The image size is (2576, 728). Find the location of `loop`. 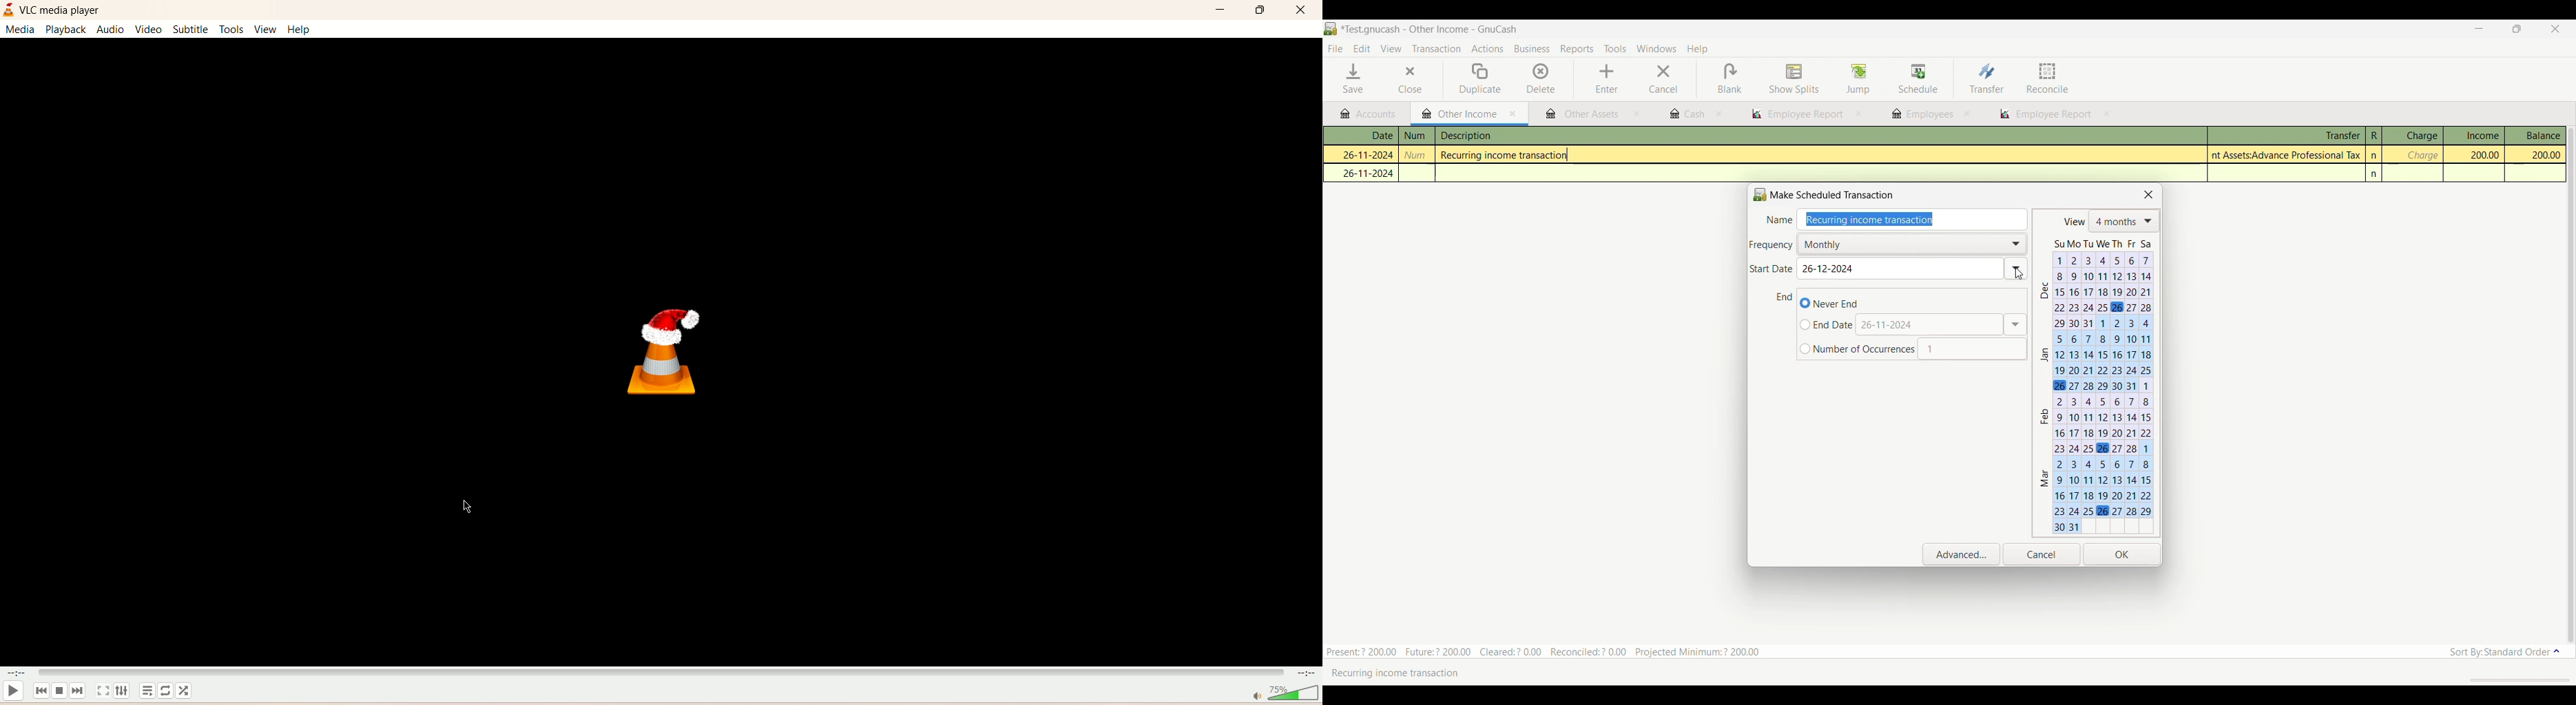

loop is located at coordinates (166, 691).